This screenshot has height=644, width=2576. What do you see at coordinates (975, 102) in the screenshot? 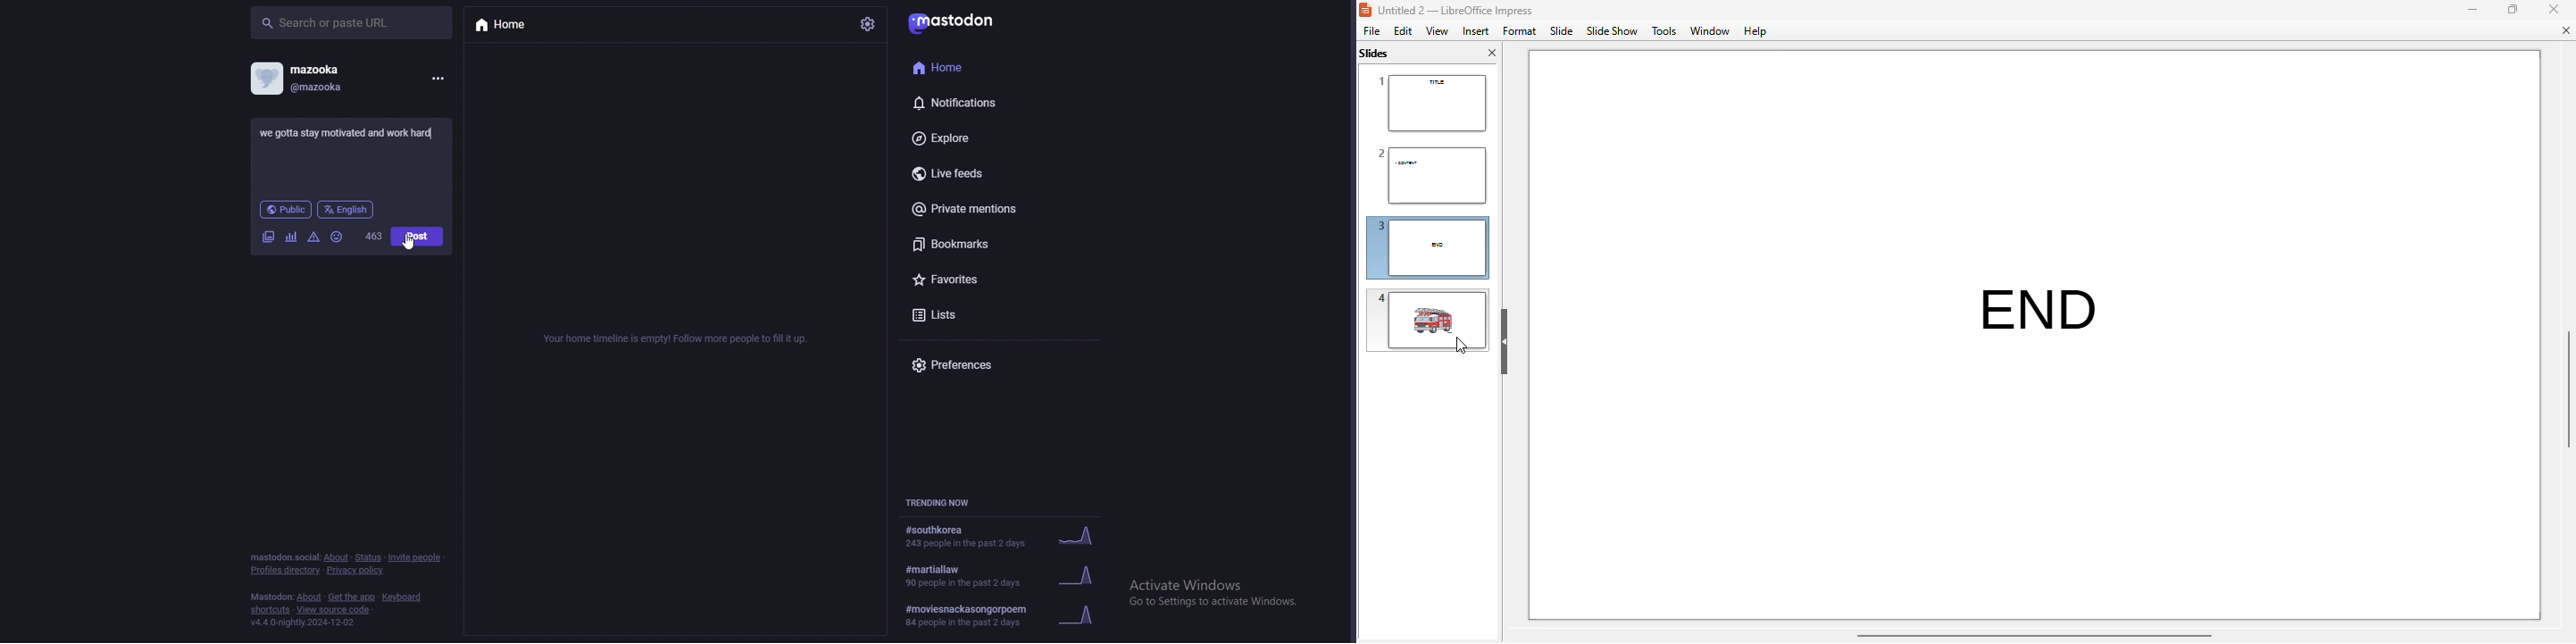
I see `notifications` at bounding box center [975, 102].